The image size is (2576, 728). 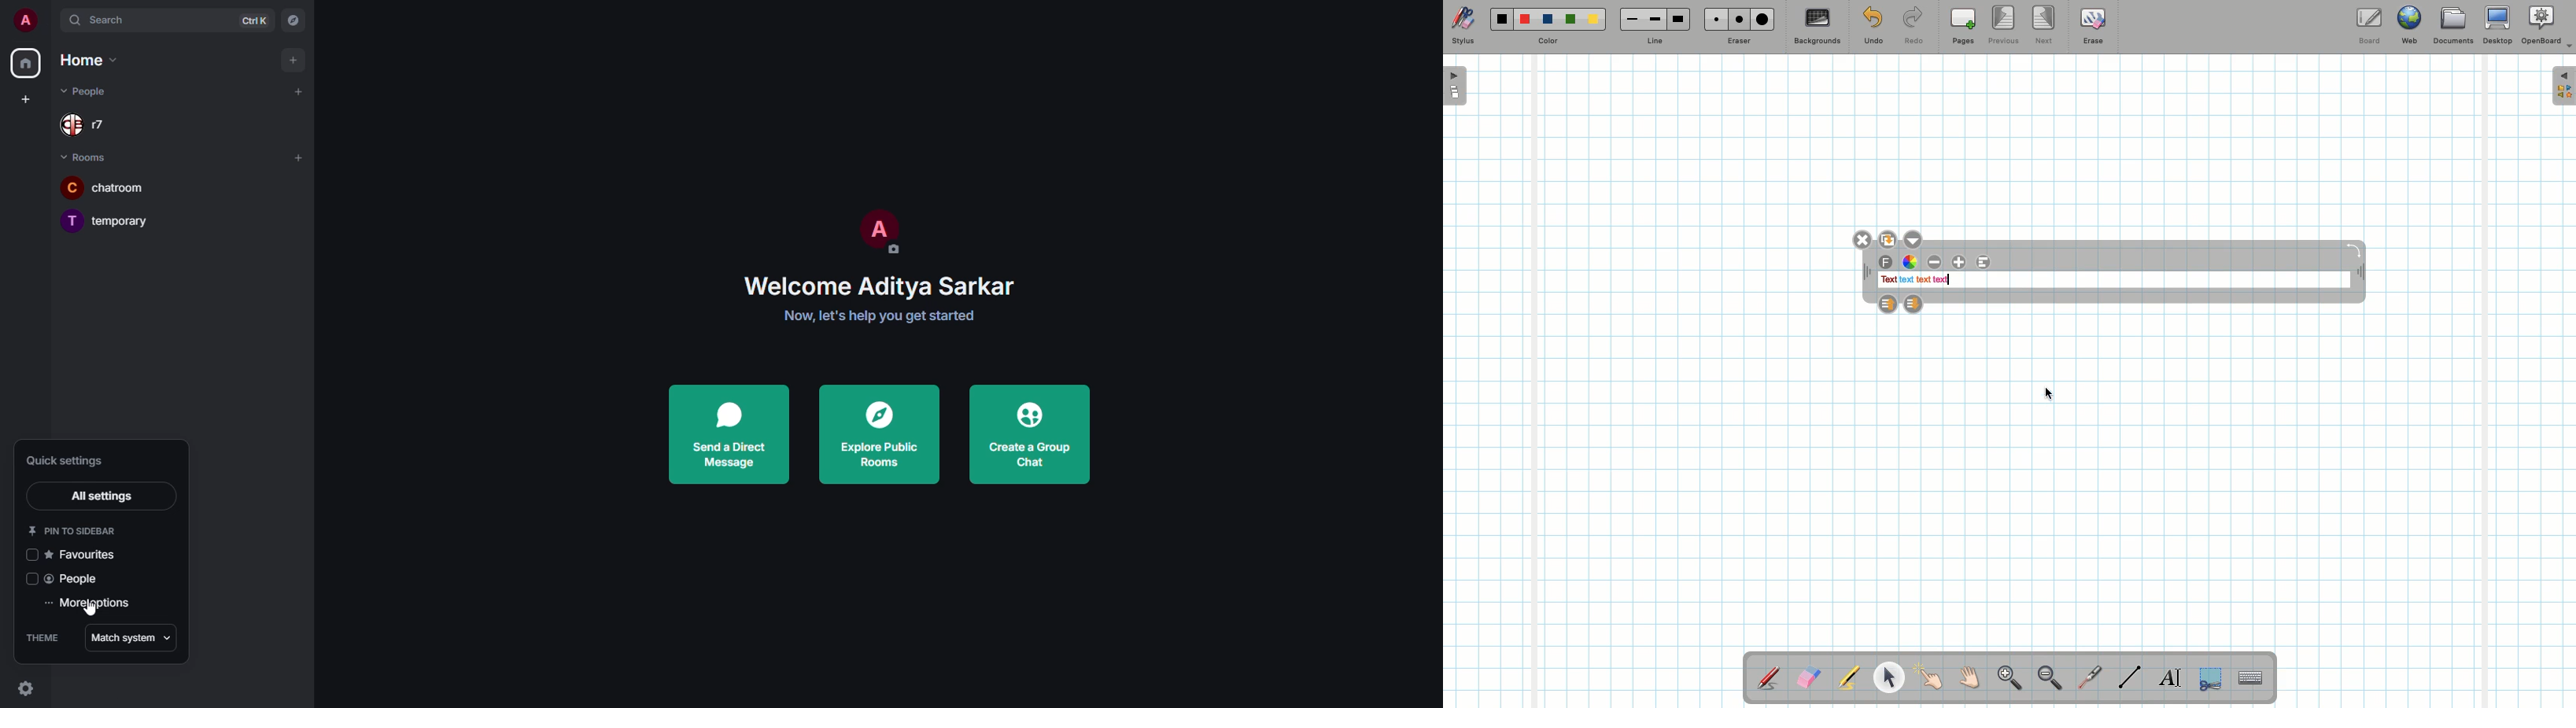 I want to click on cursor, so click(x=88, y=611).